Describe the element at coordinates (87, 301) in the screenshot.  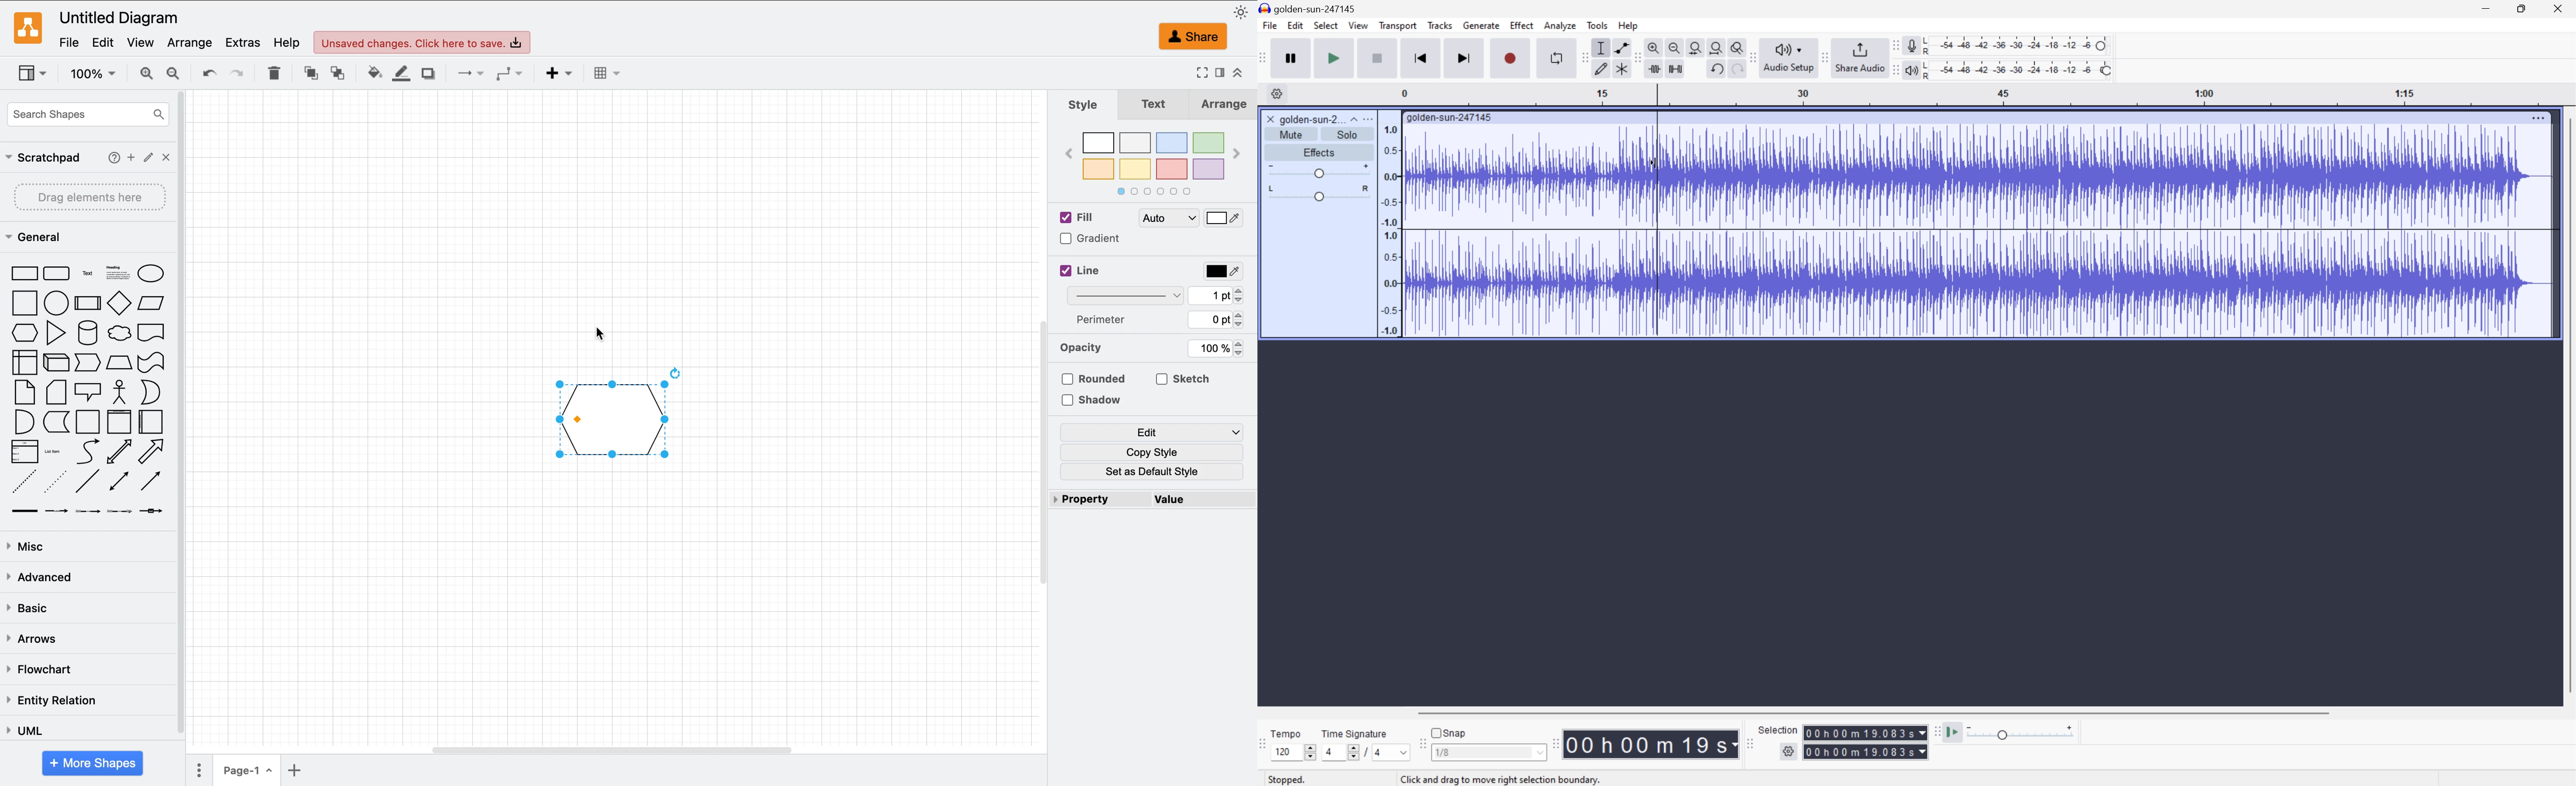
I see `process` at that location.